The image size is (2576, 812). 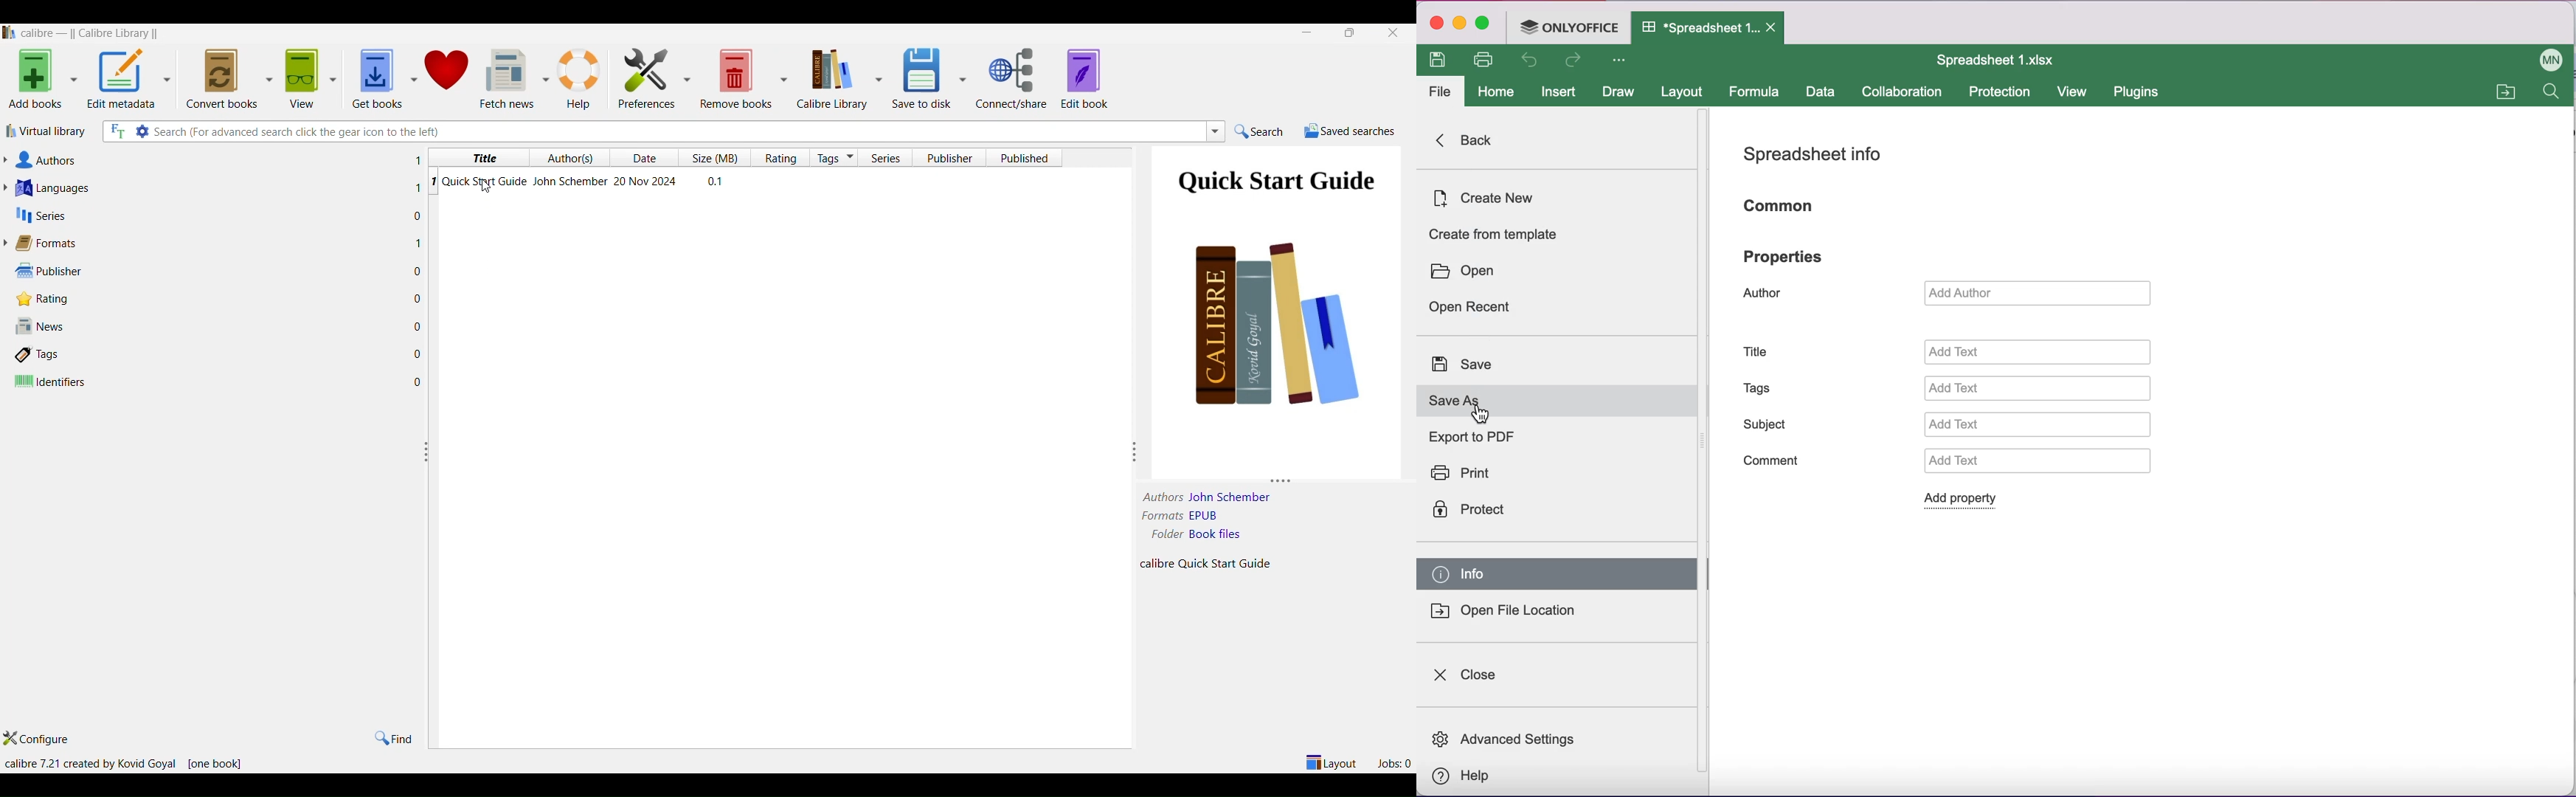 I want to click on protection, so click(x=2003, y=92).